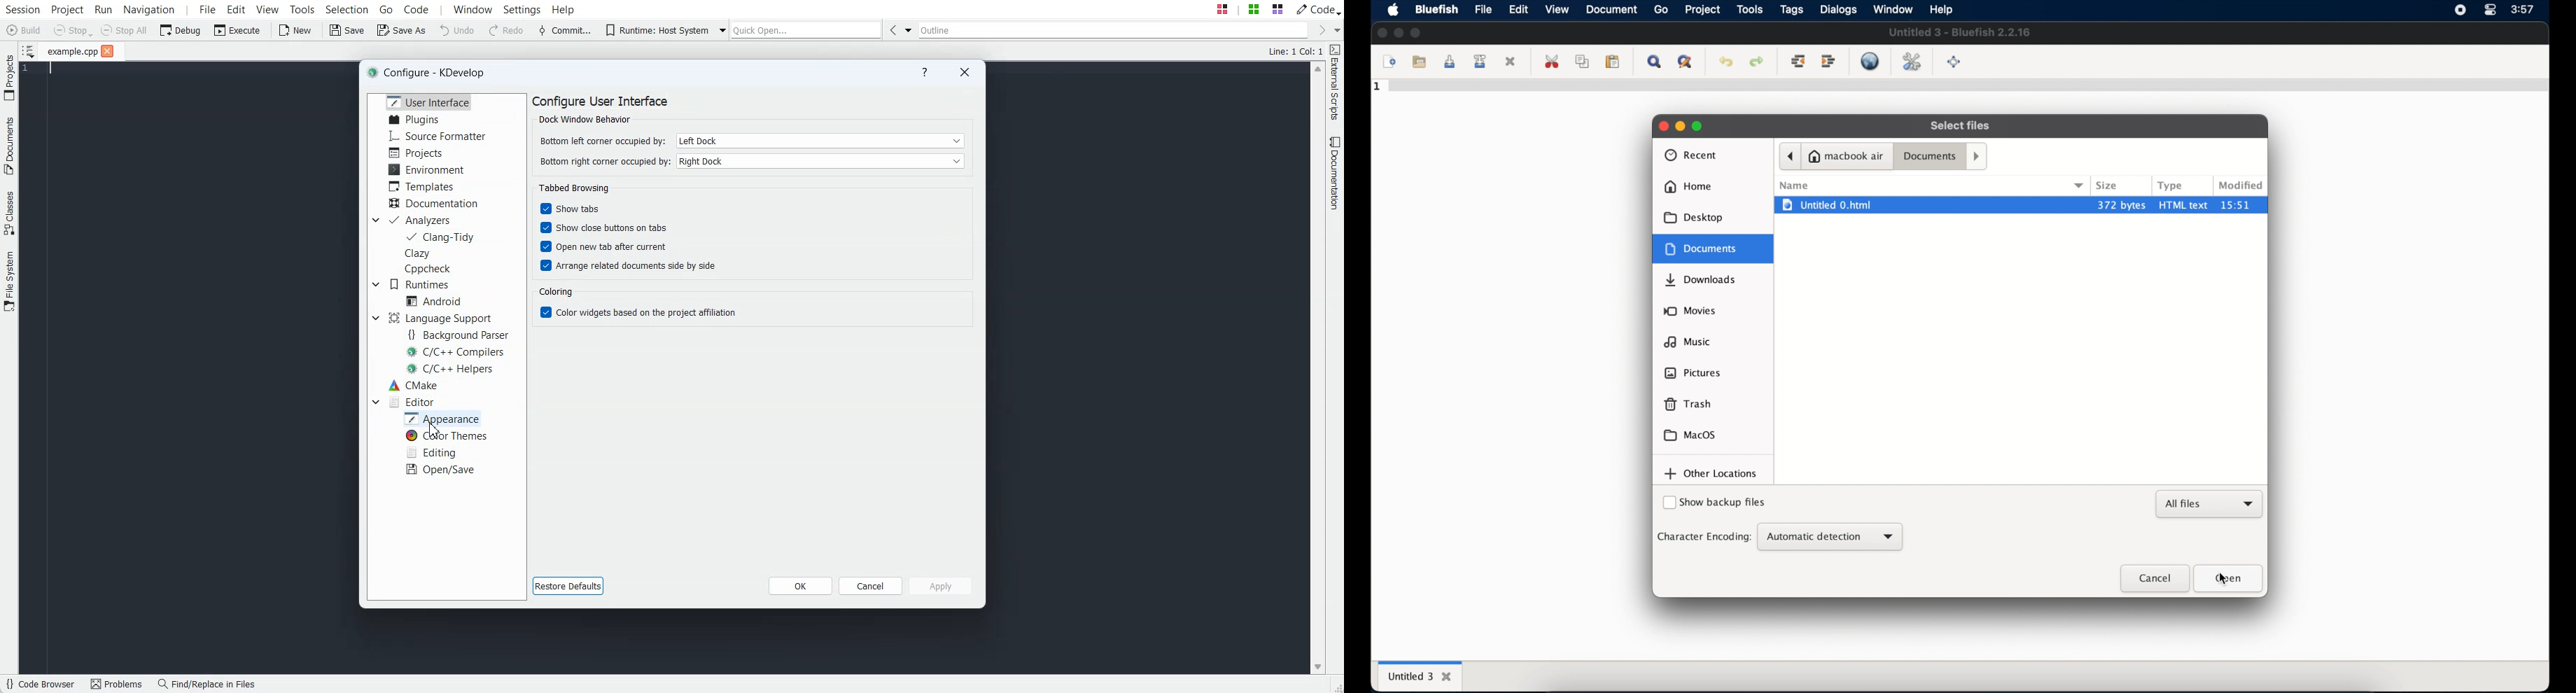 The height and width of the screenshot is (700, 2576). What do you see at coordinates (1961, 33) in the screenshot?
I see `Untitied 3 - Bluefish 2.2.16` at bounding box center [1961, 33].